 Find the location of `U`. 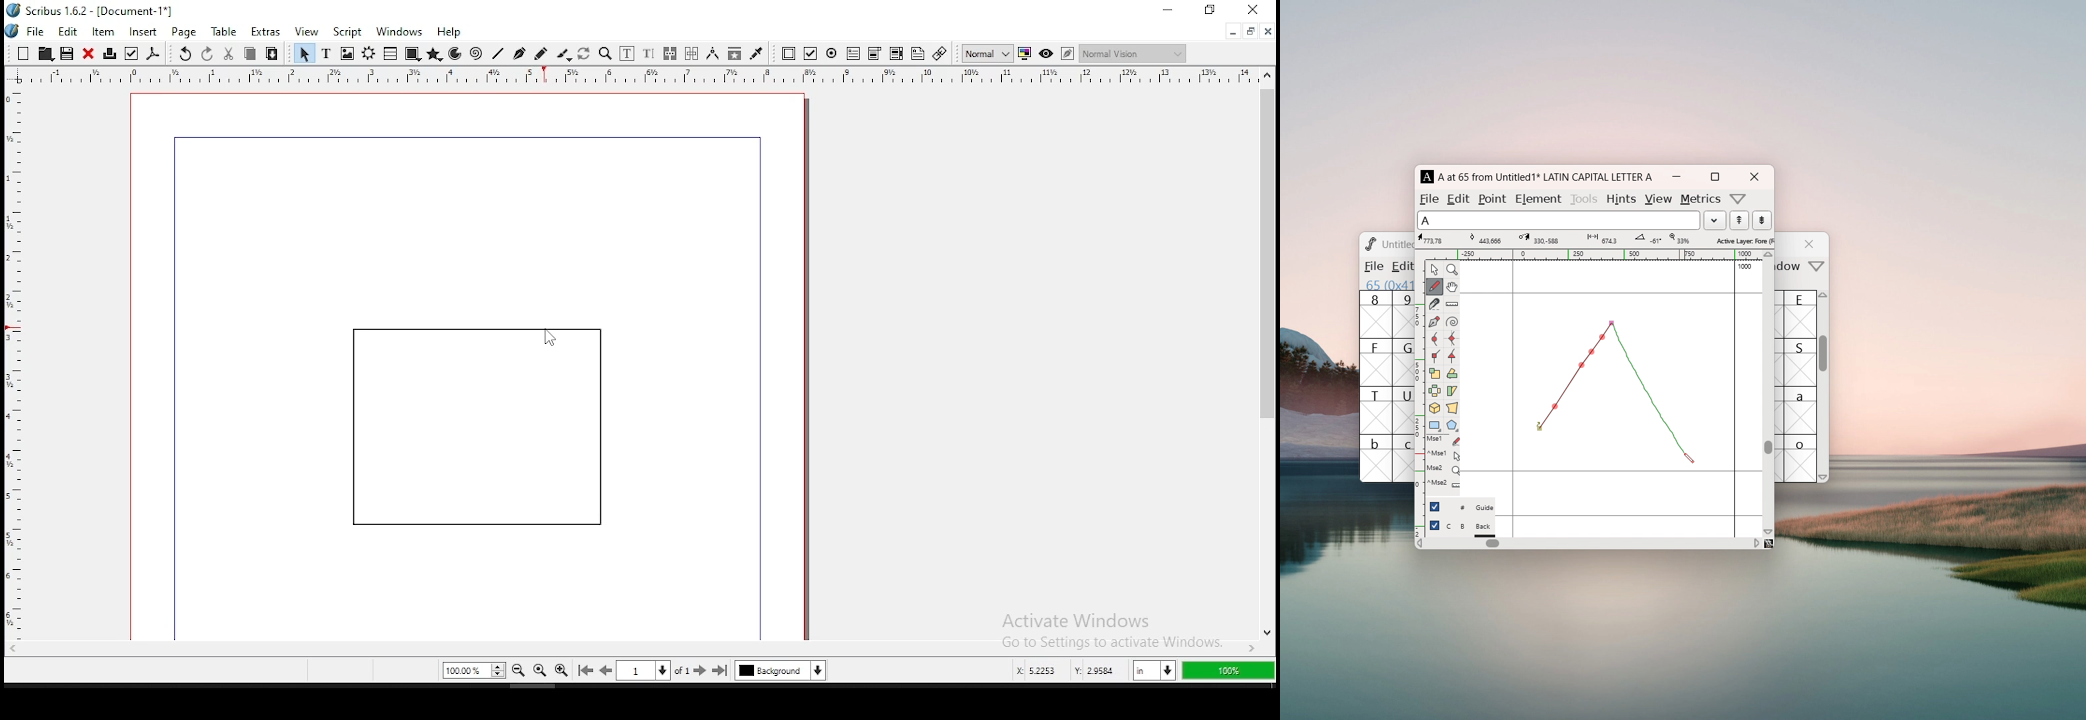

U is located at coordinates (1403, 410).